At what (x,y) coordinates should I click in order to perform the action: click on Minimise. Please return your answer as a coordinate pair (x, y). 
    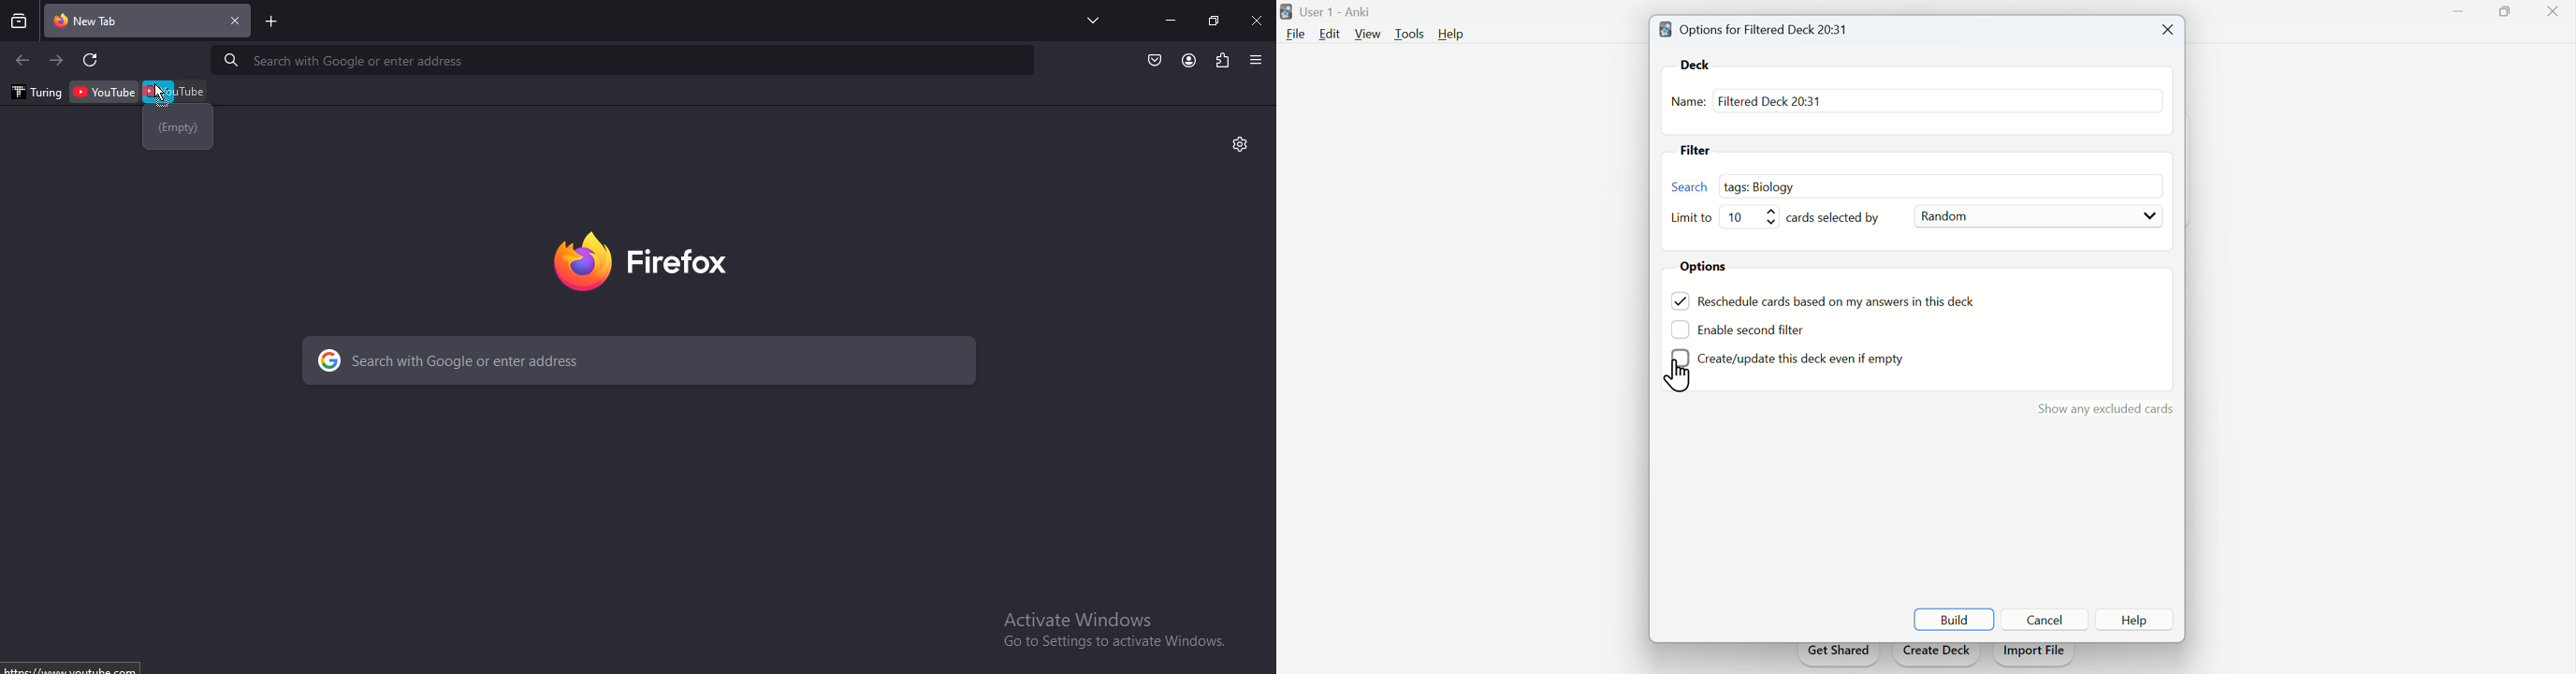
    Looking at the image, I should click on (2454, 19).